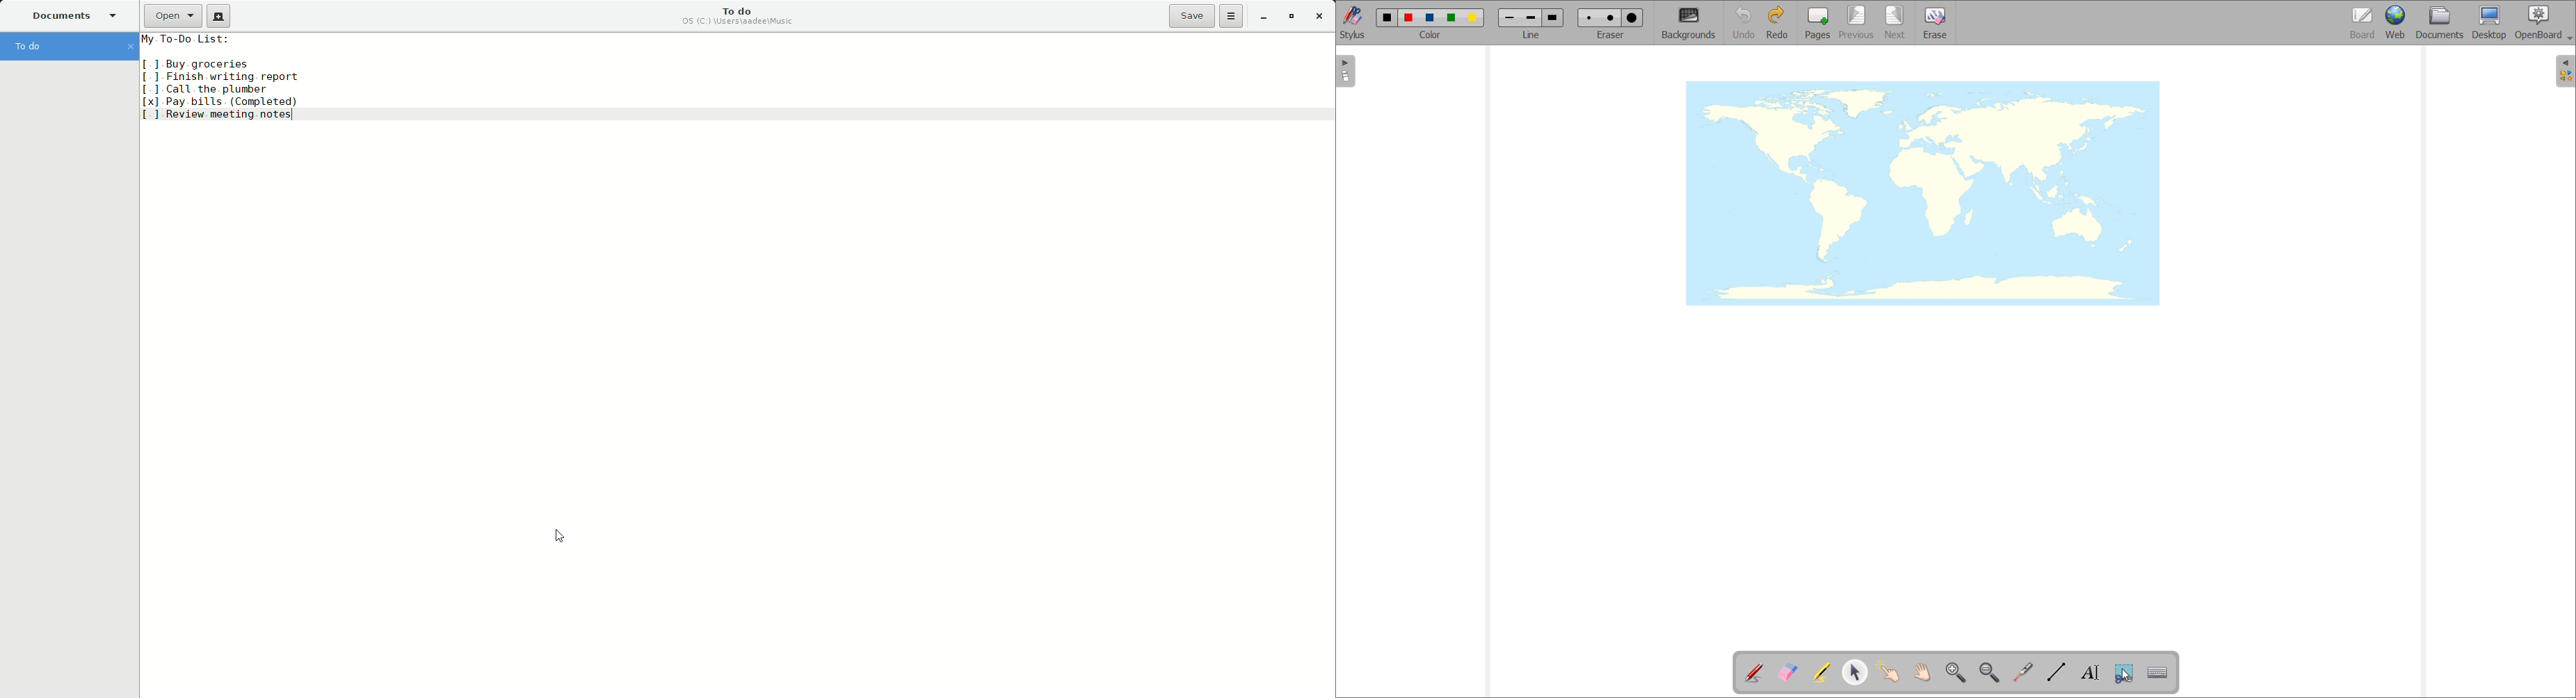 The image size is (2576, 700). Describe the element at coordinates (1354, 23) in the screenshot. I see `toggle stylus` at that location.